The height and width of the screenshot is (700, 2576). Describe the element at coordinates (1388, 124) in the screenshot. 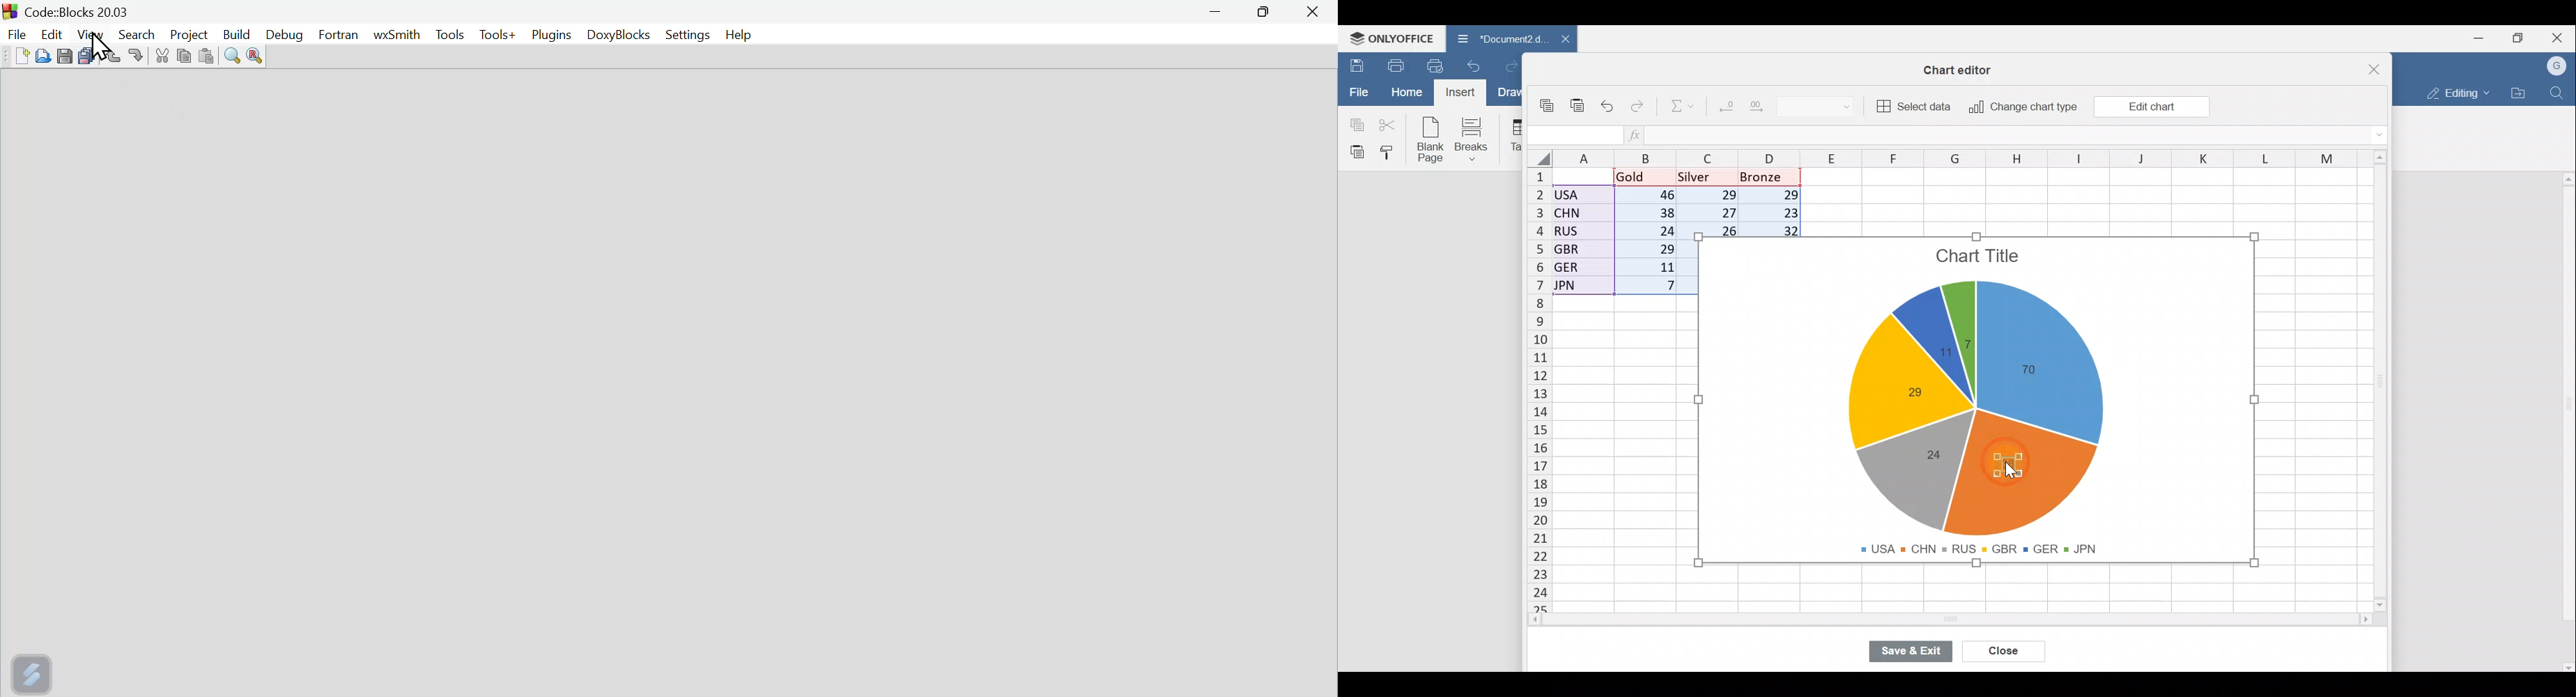

I see `Cut` at that location.